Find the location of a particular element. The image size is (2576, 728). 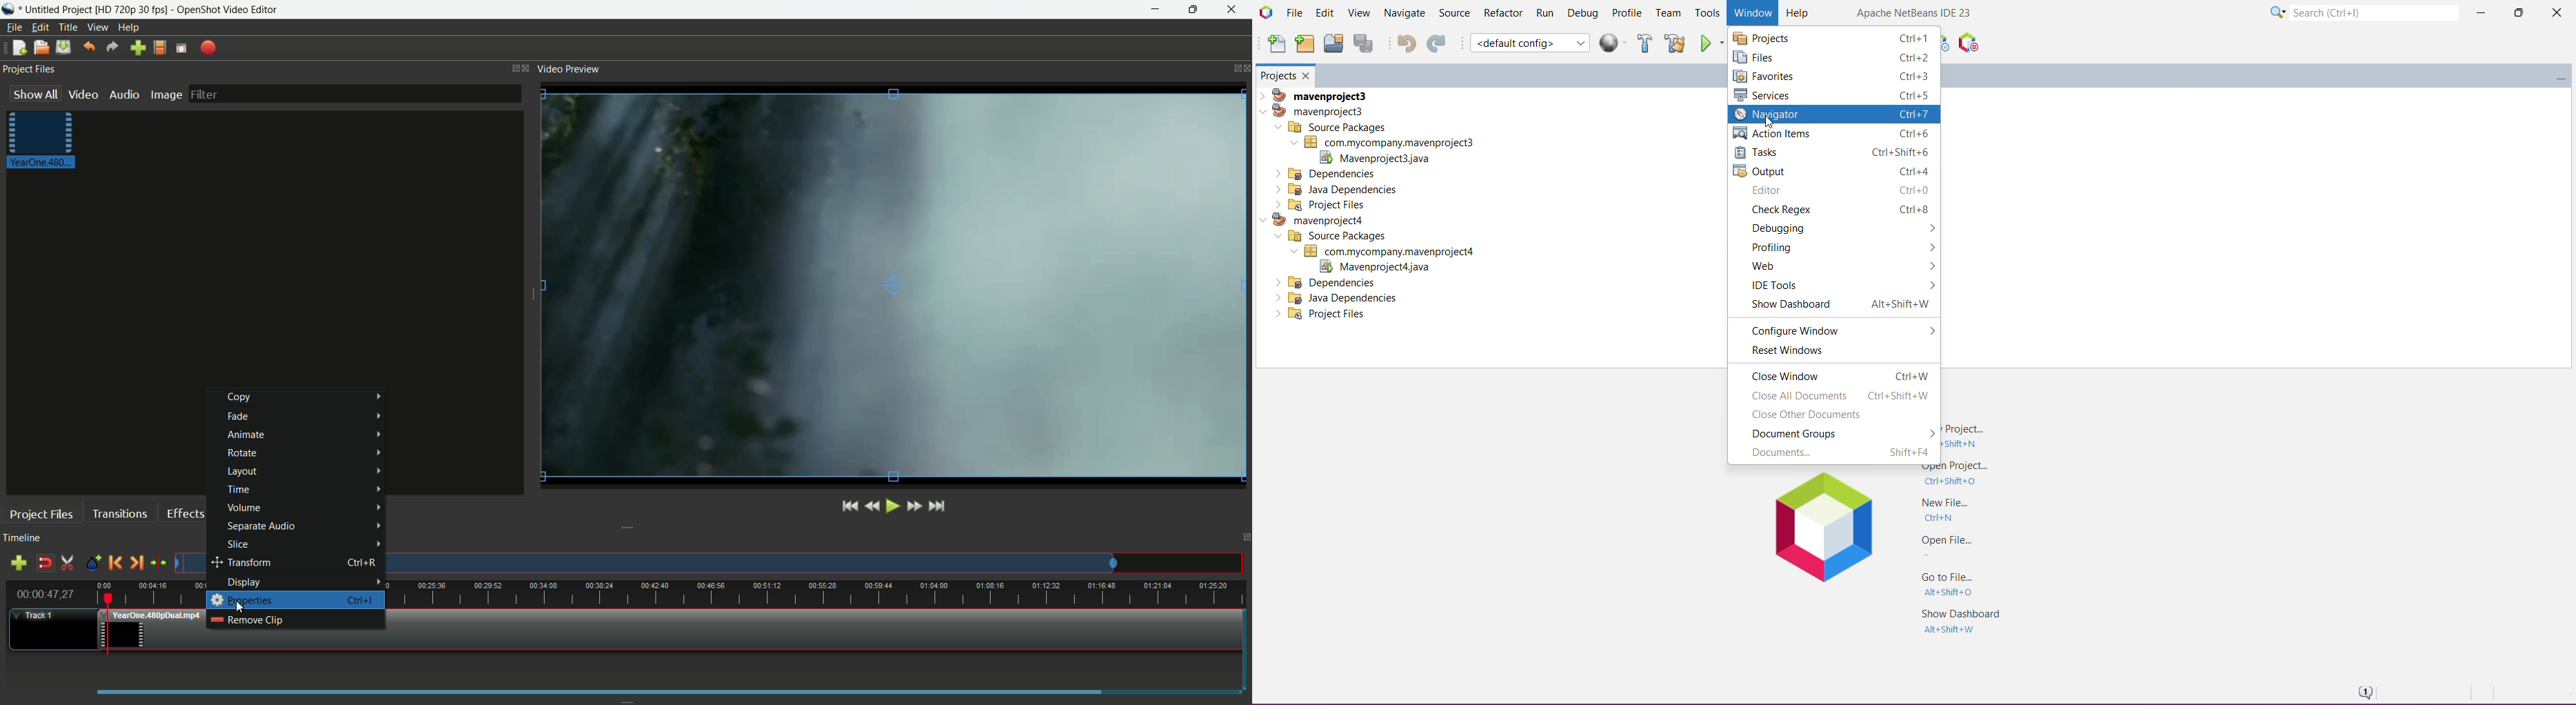

profile is located at coordinates (159, 48).